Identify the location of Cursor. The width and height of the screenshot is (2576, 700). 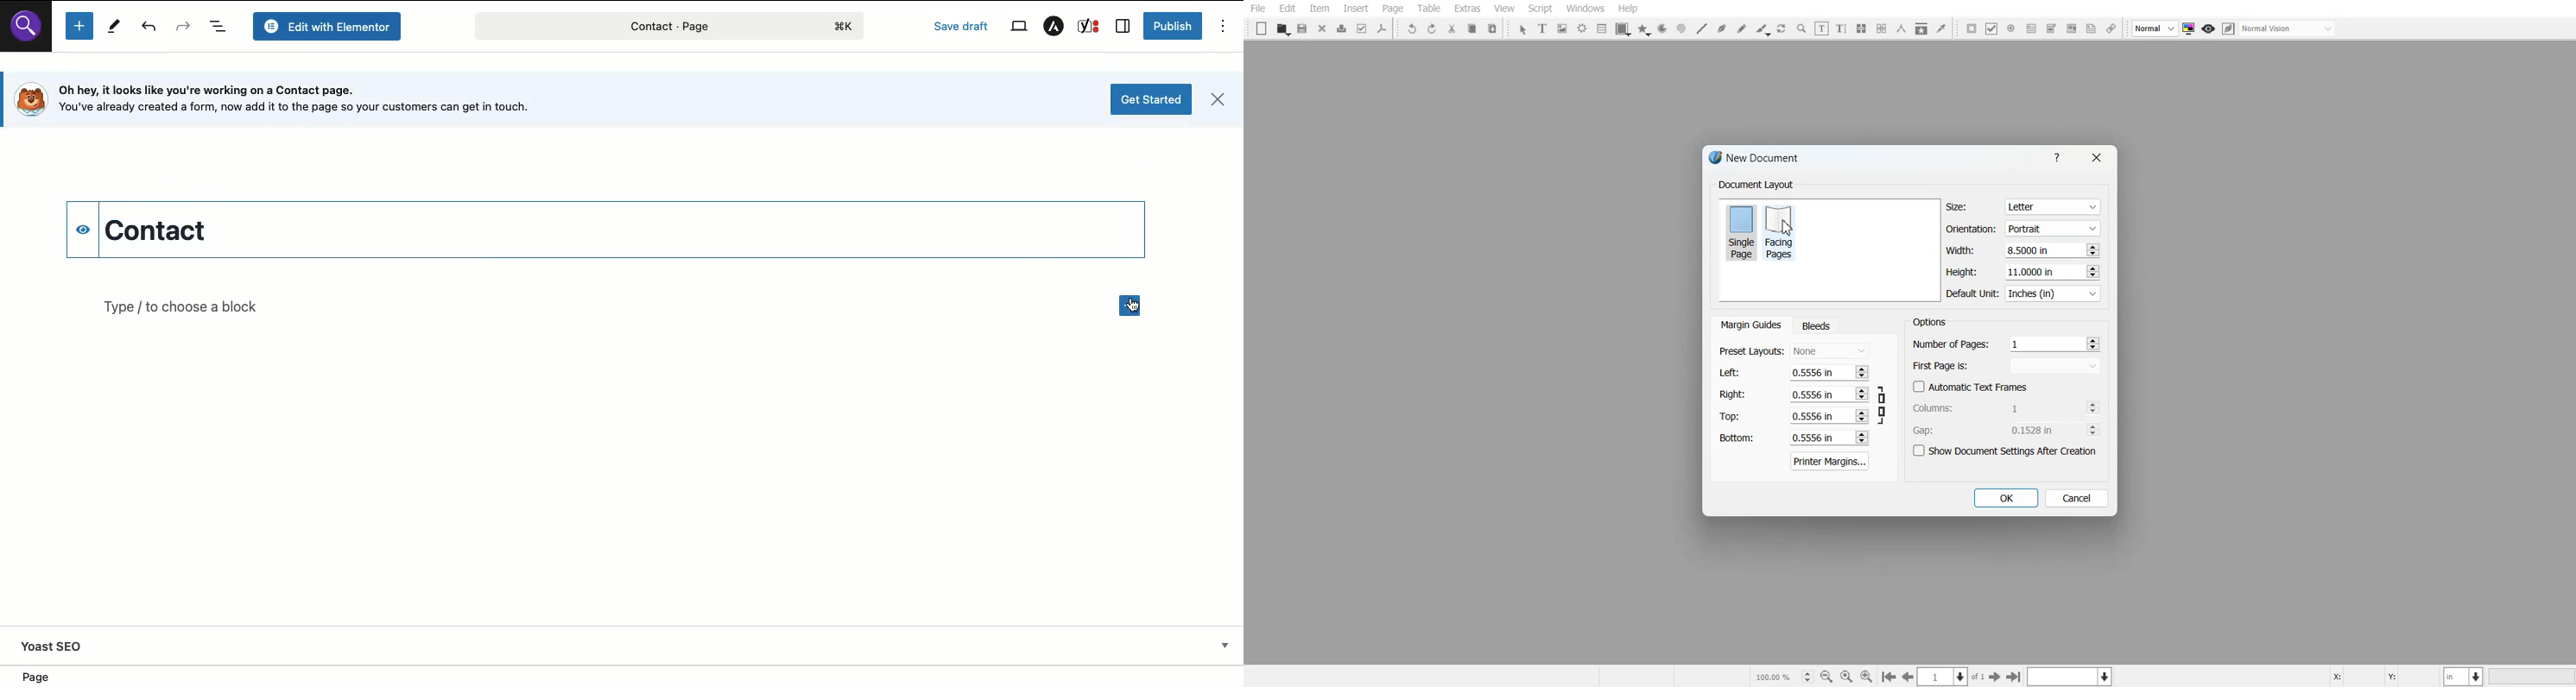
(1787, 227).